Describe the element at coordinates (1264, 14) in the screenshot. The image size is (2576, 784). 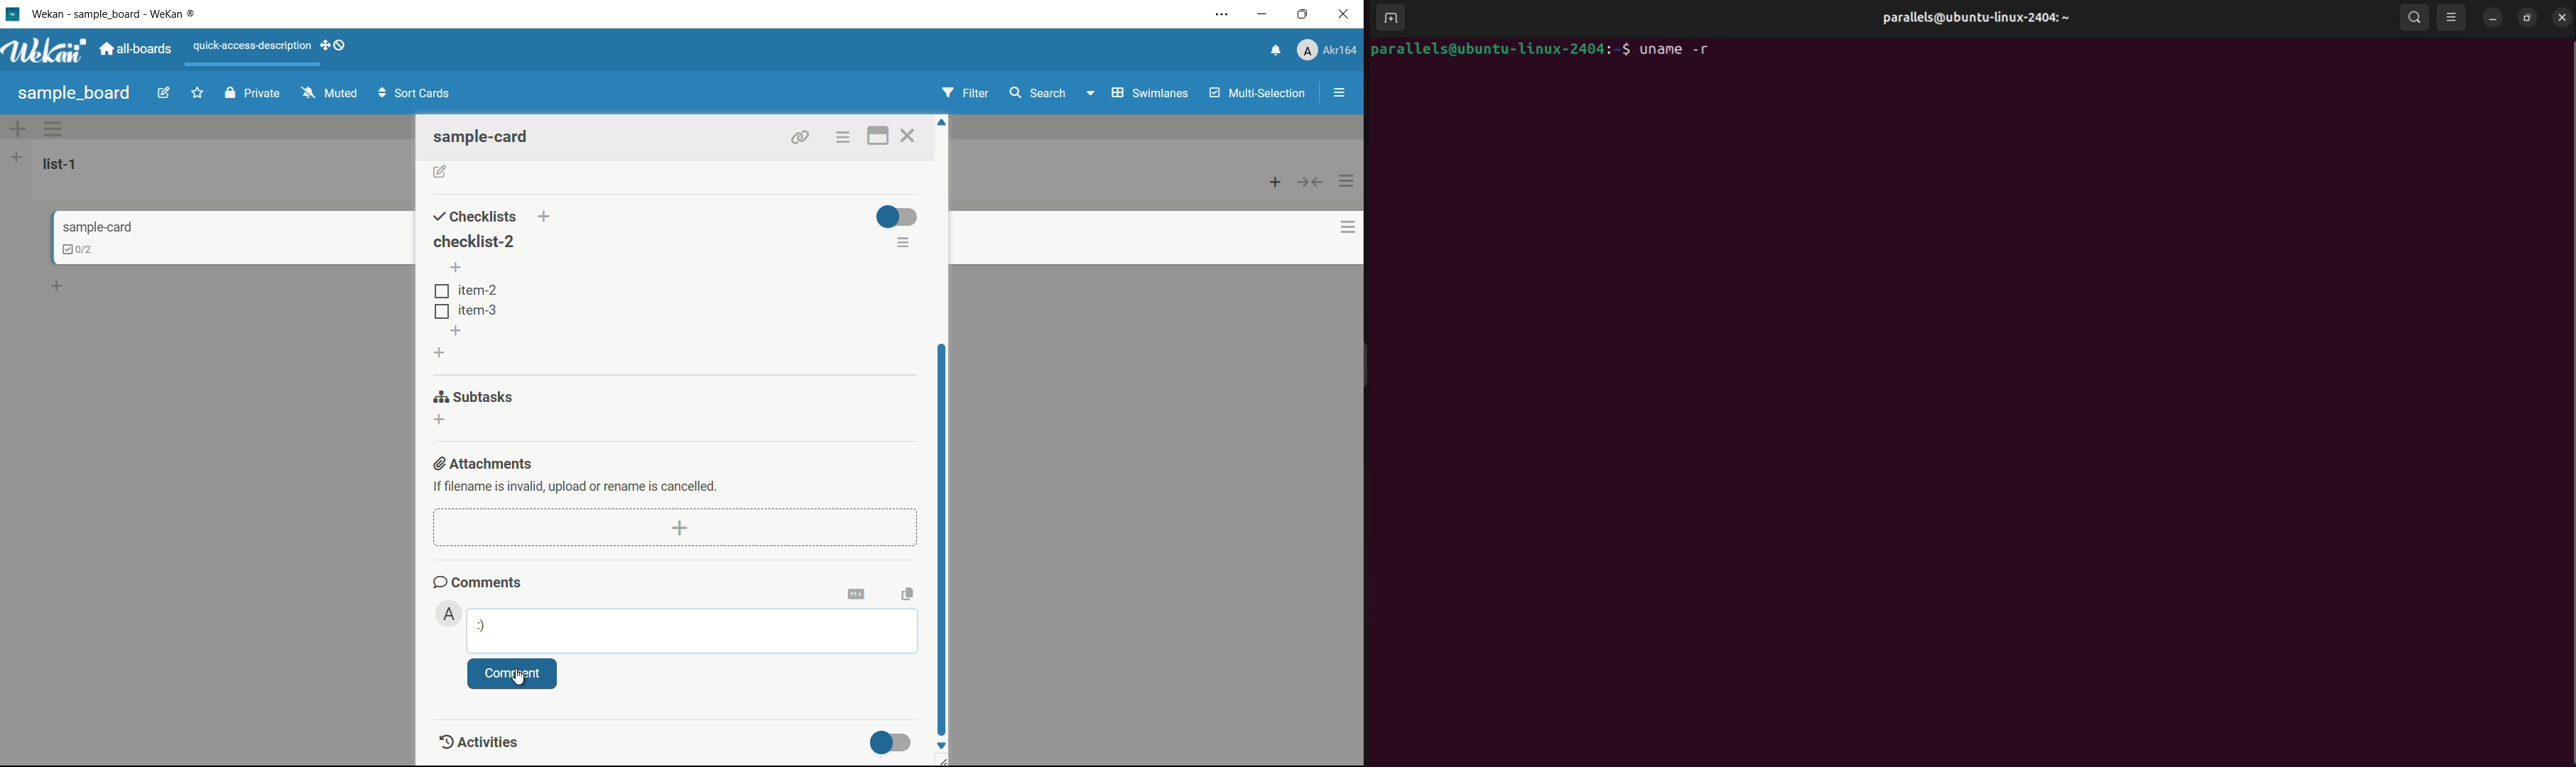
I see `minimize` at that location.